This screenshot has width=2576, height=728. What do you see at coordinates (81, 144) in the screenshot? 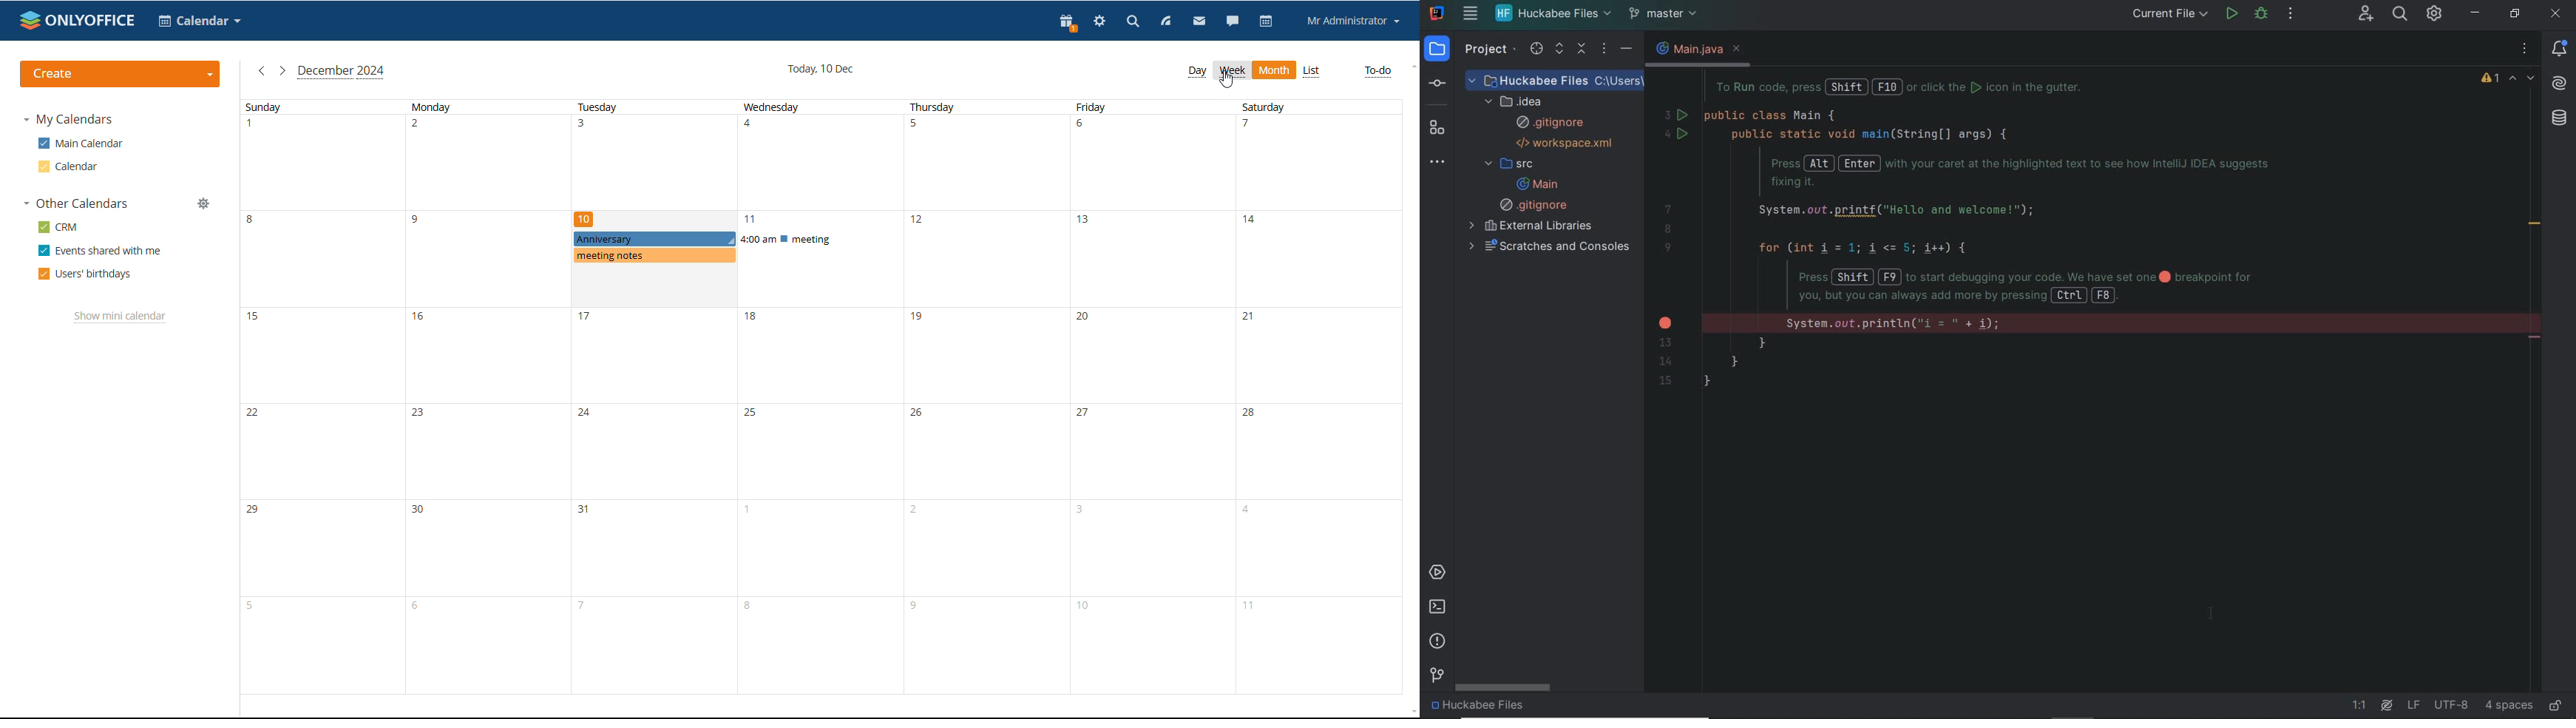
I see `main calendar` at bounding box center [81, 144].